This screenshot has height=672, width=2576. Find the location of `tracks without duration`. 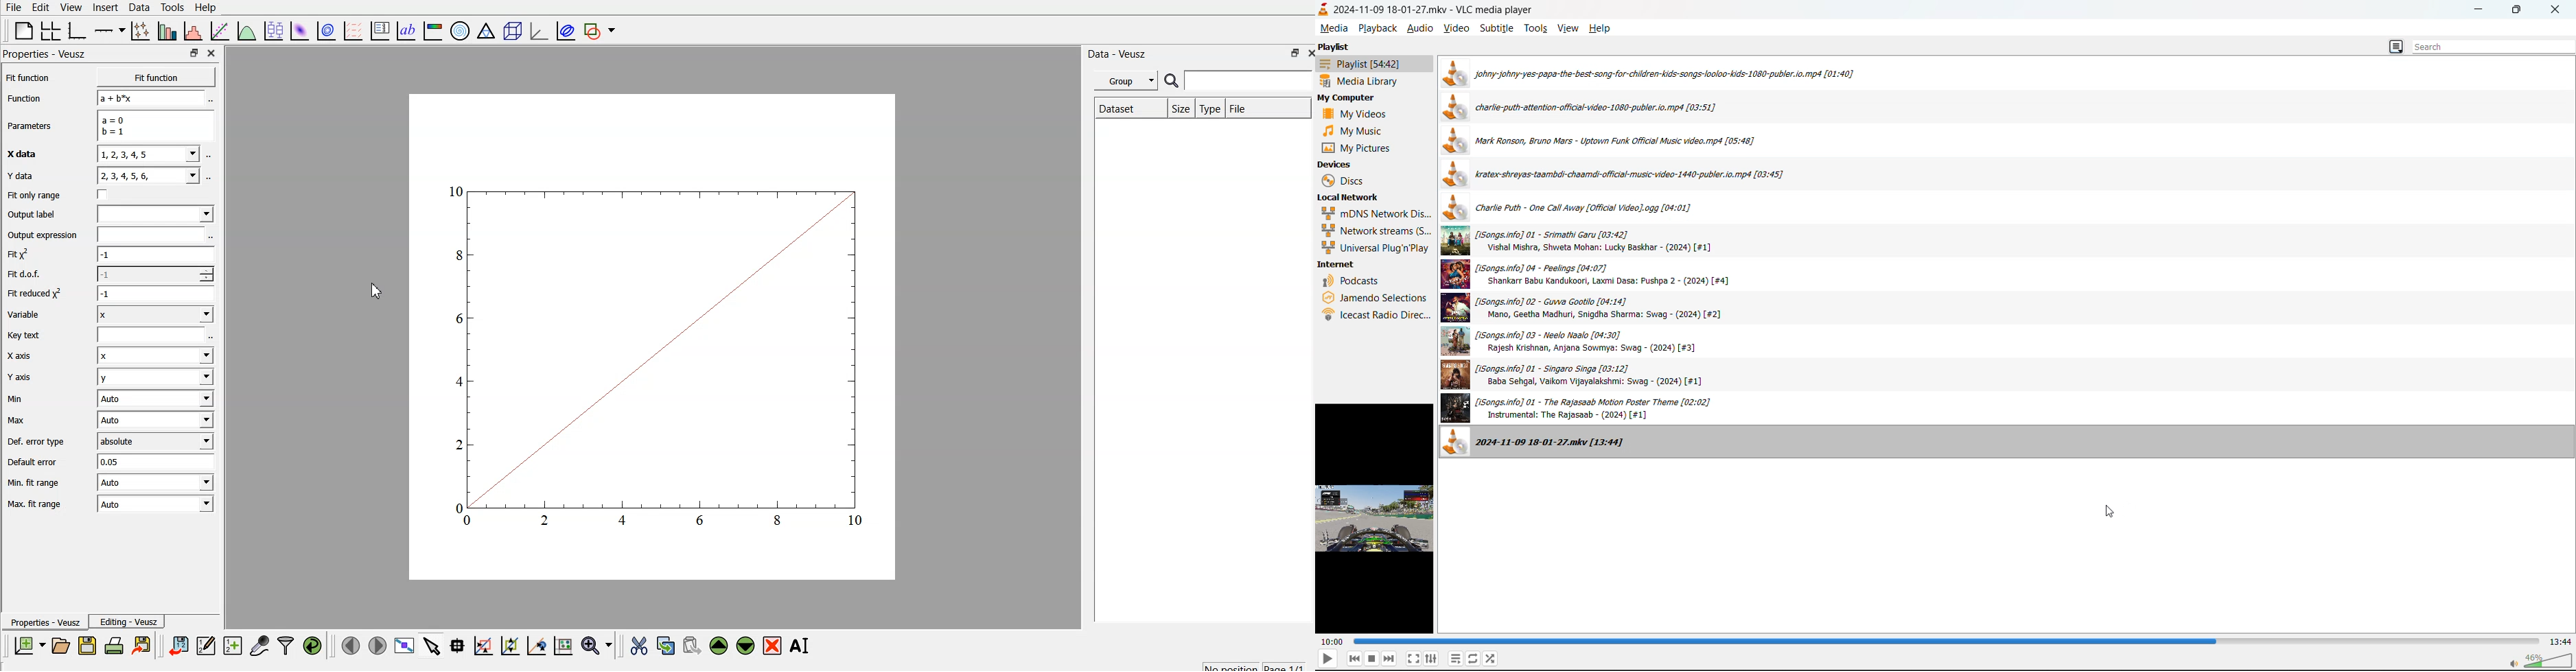

tracks without duration is located at coordinates (1660, 73).